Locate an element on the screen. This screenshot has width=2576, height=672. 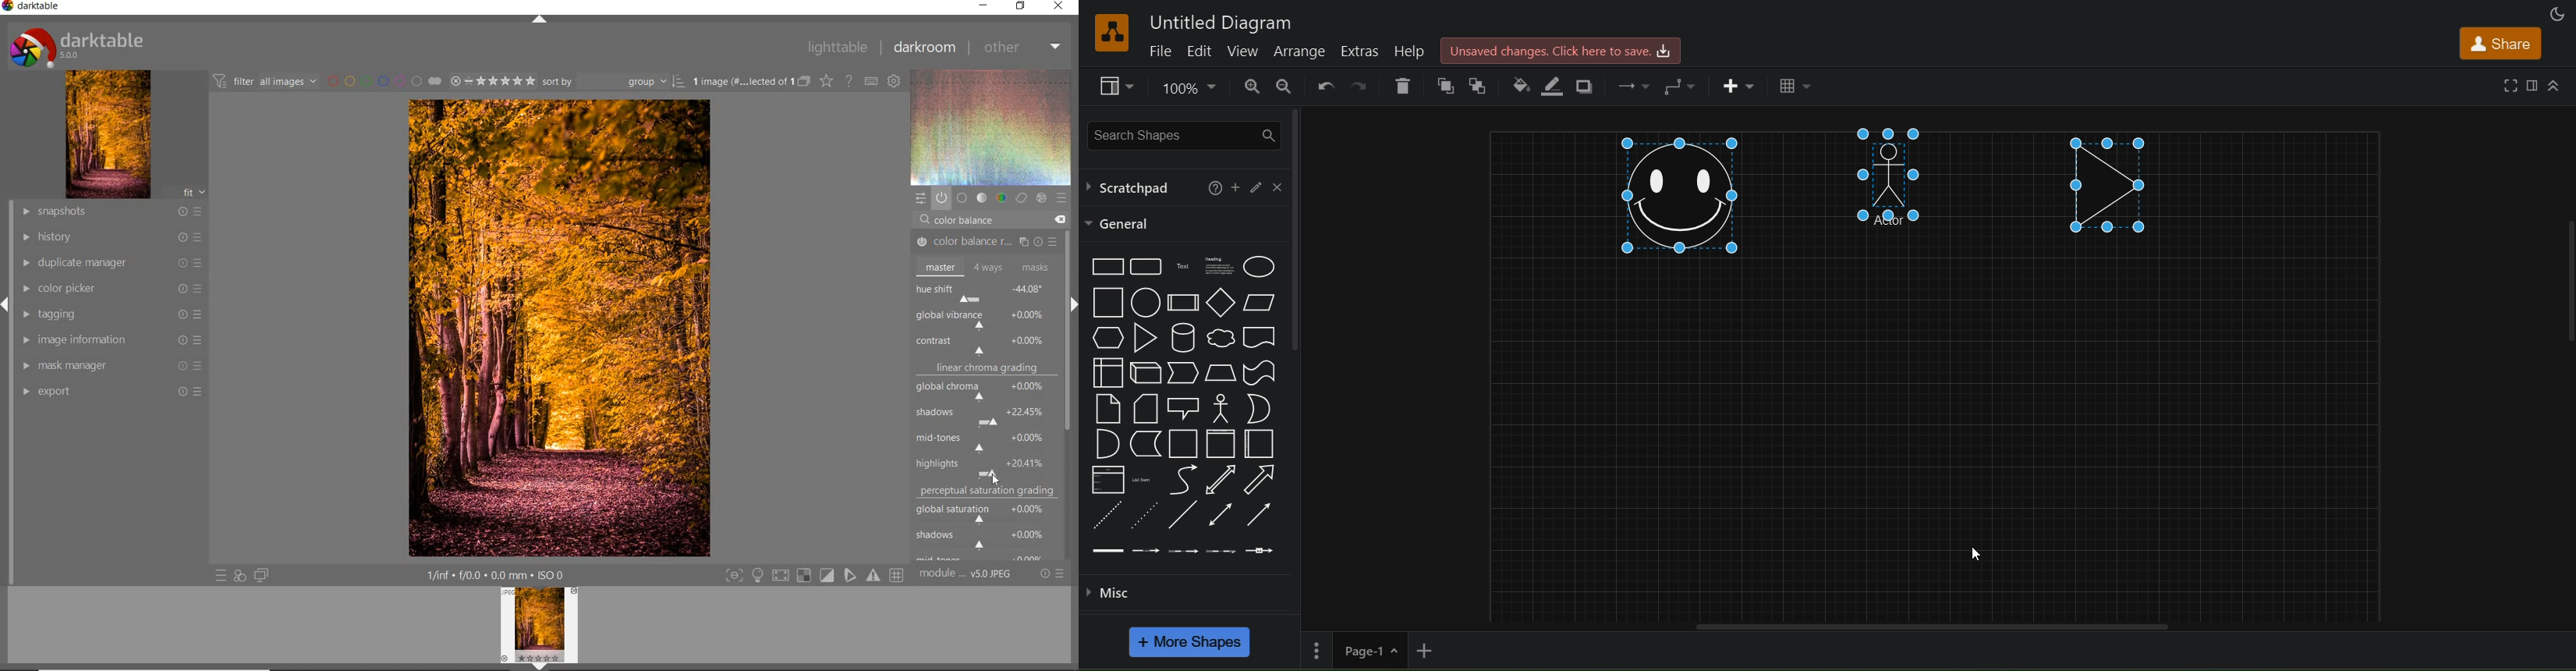
ROTATE ALL HUES BY AN ANGLE AT THE SAME LUMINANCE is located at coordinates (968, 318).